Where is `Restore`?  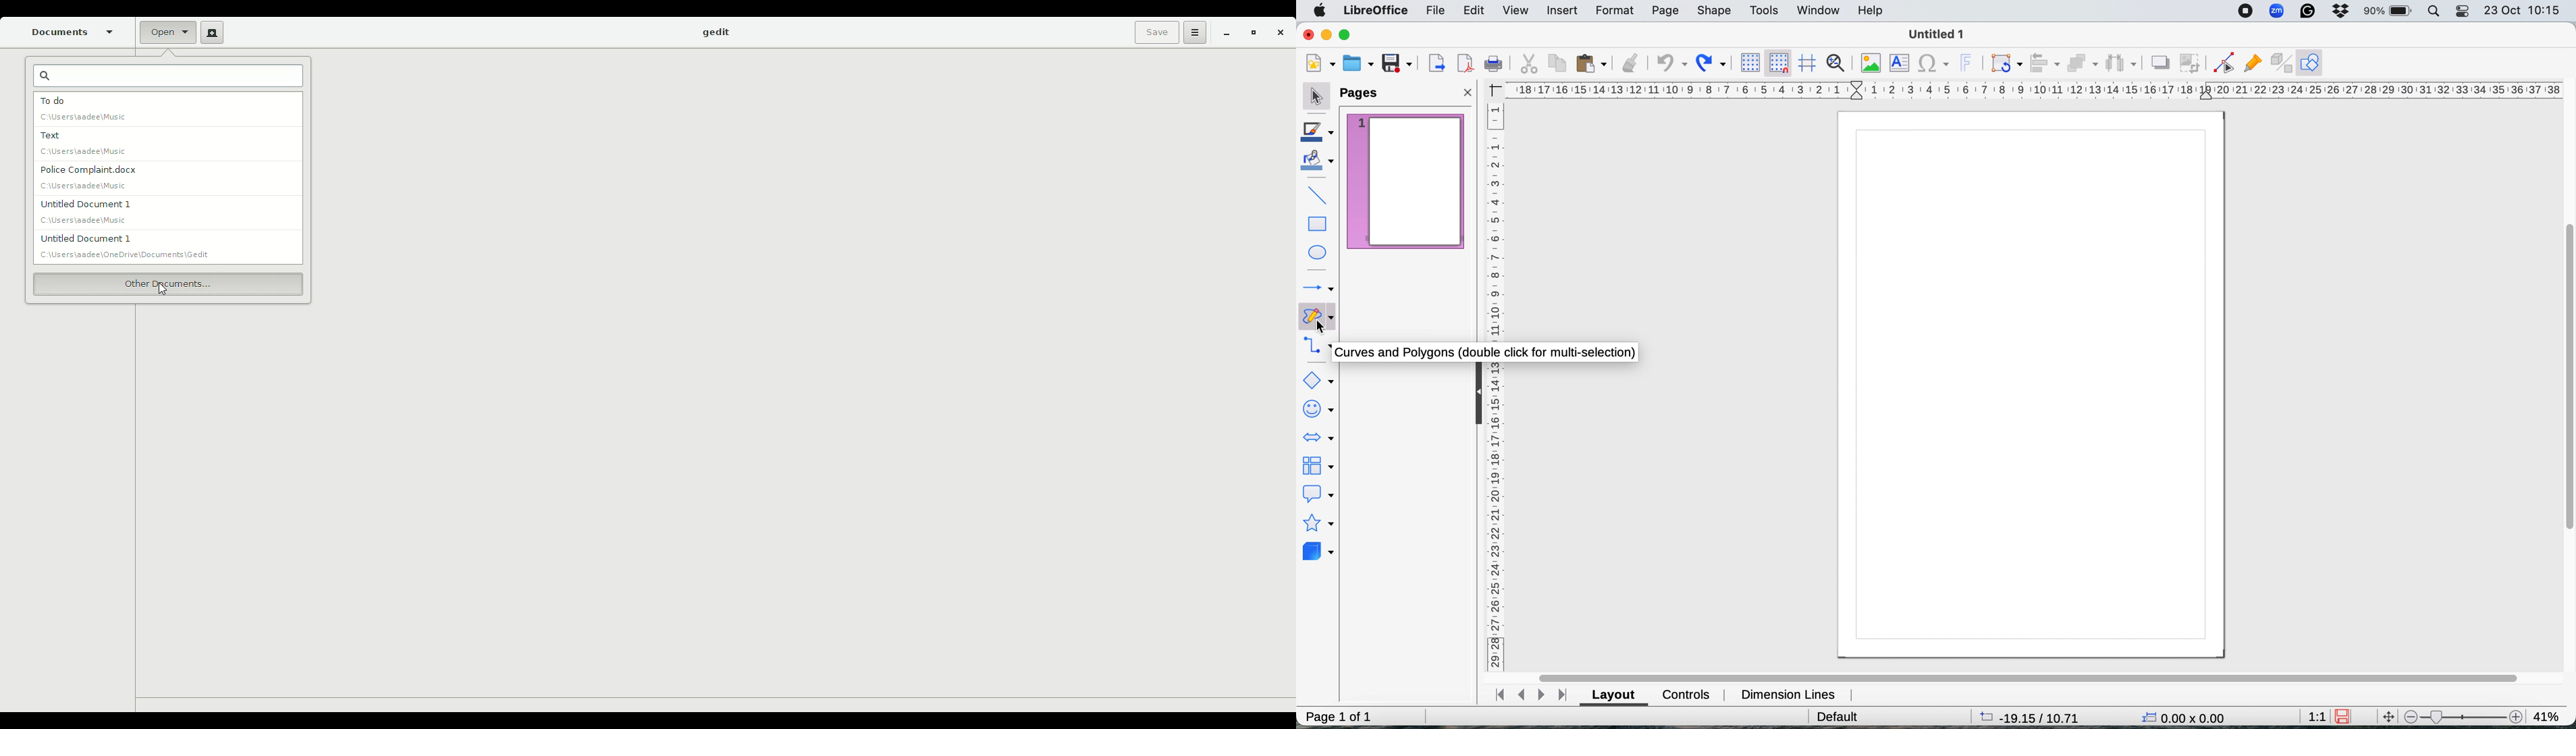
Restore is located at coordinates (1250, 34).